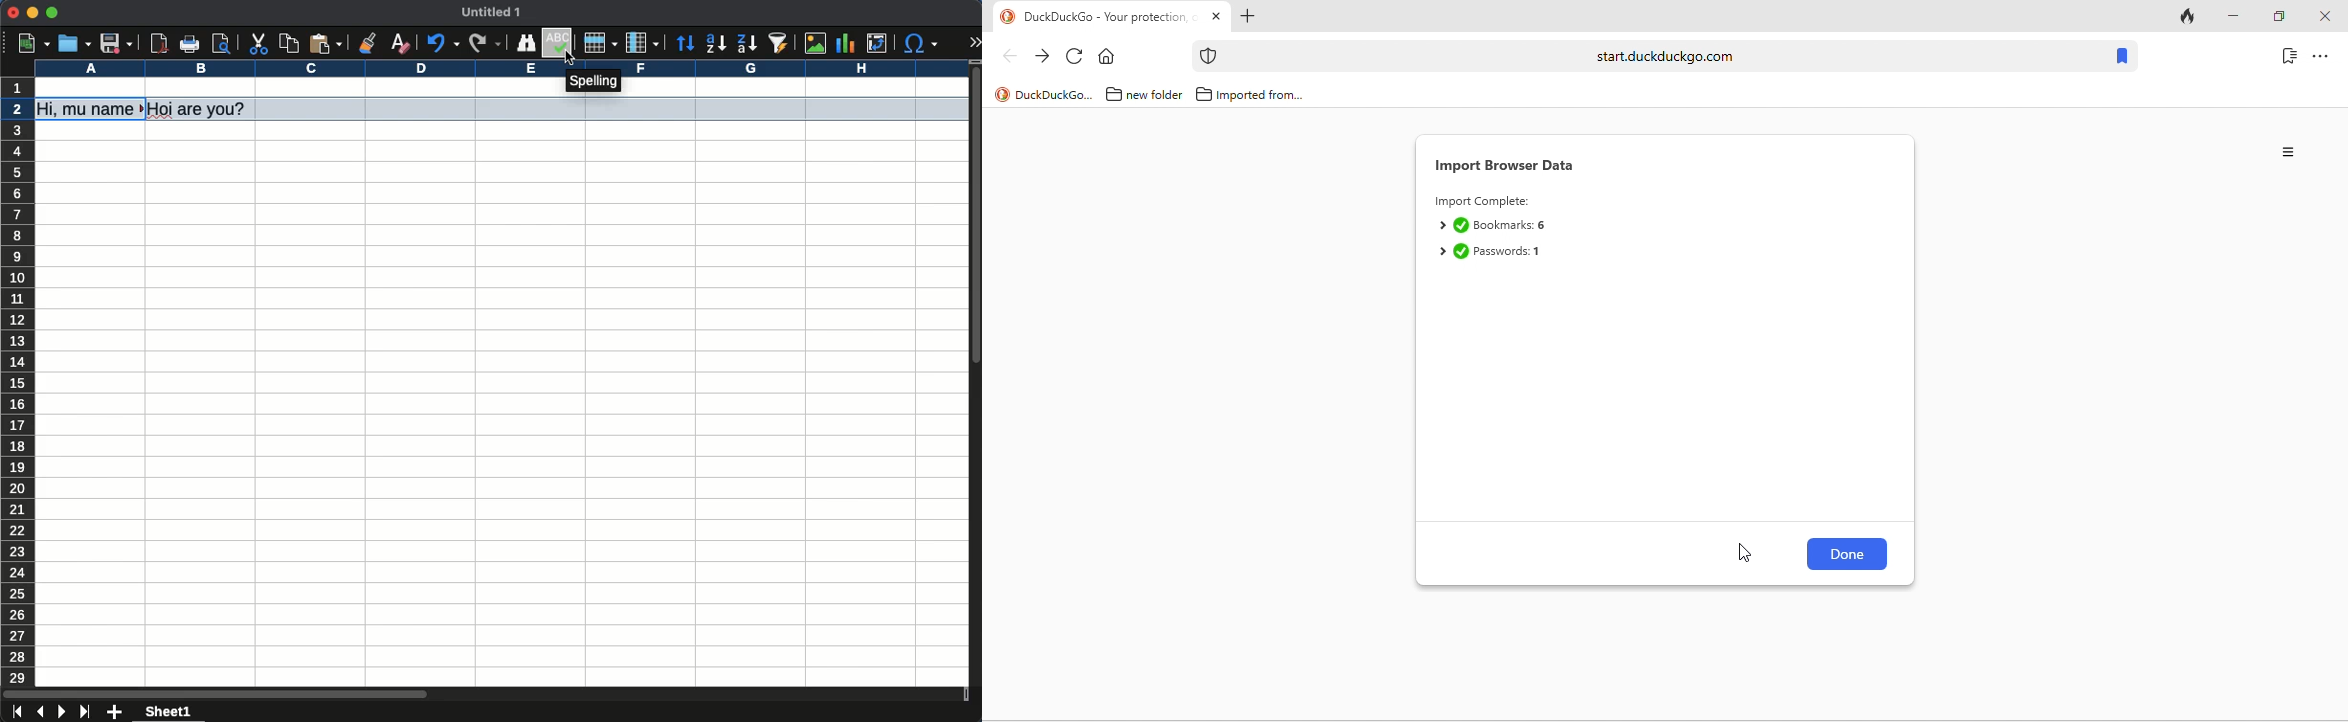  Describe the element at coordinates (2324, 17) in the screenshot. I see `close` at that location.